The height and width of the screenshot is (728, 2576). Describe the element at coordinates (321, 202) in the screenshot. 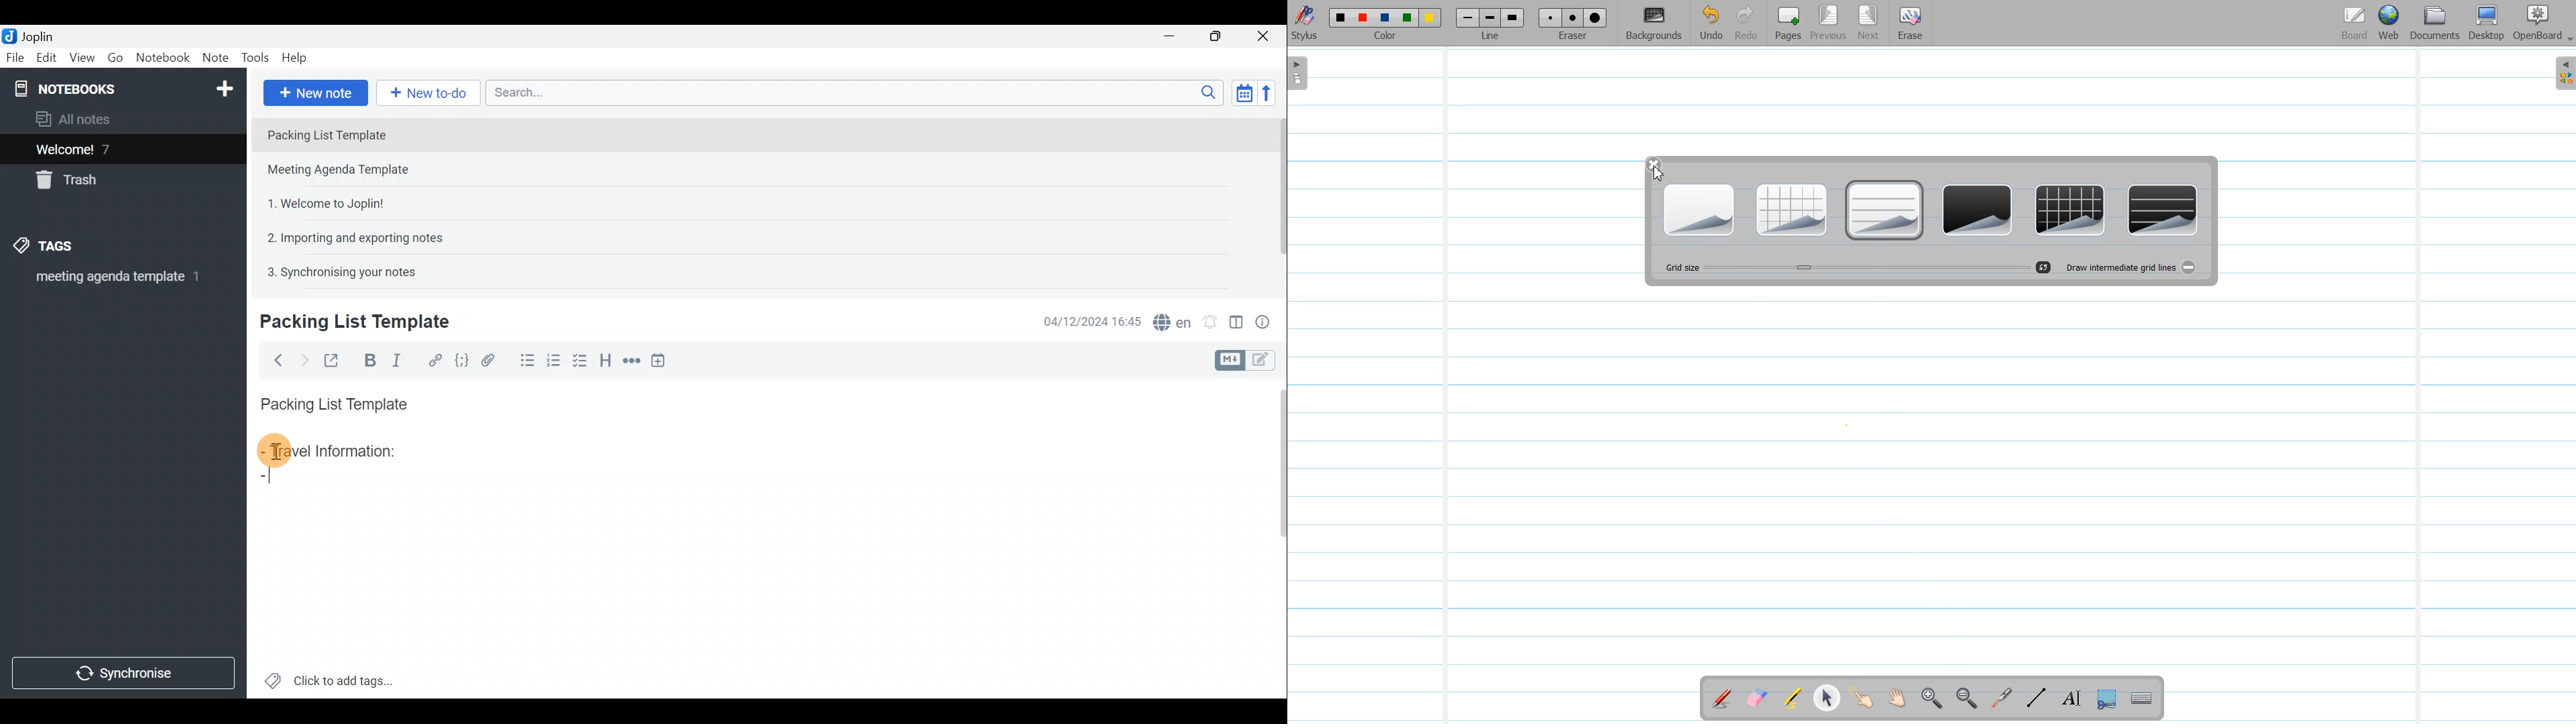

I see `Note 3` at that location.